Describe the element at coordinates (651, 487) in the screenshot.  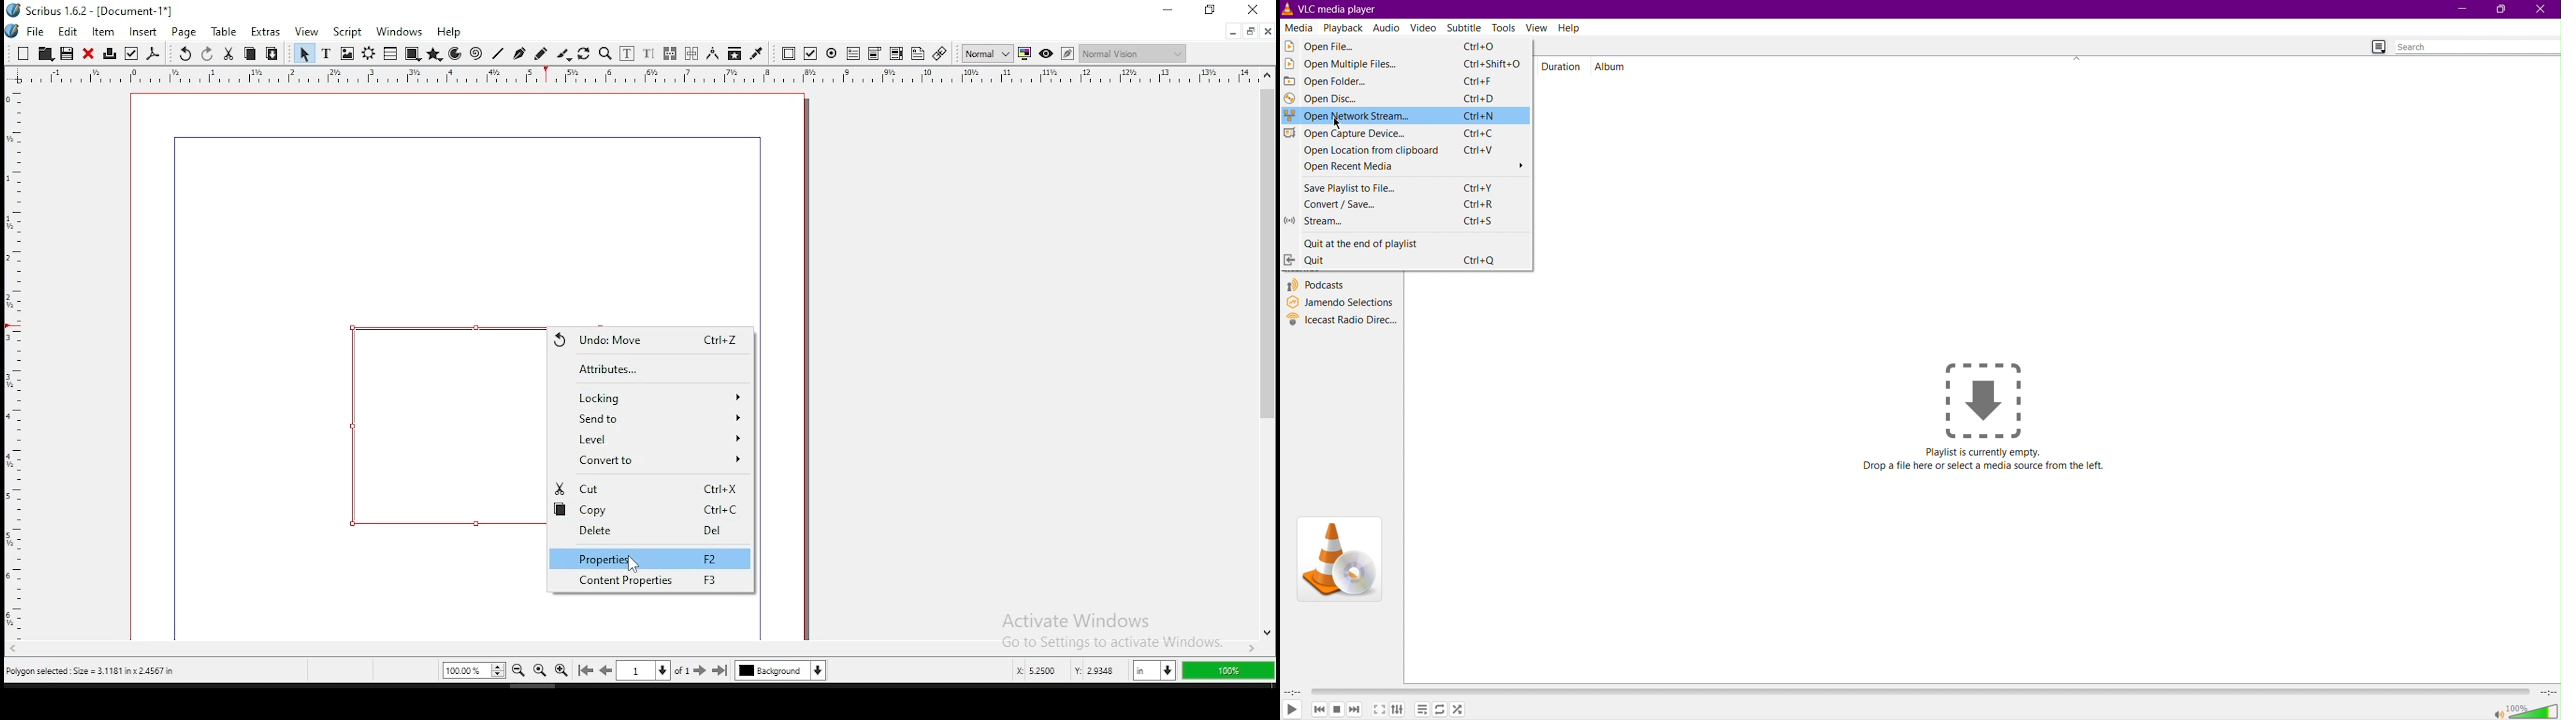
I see `cut` at that location.